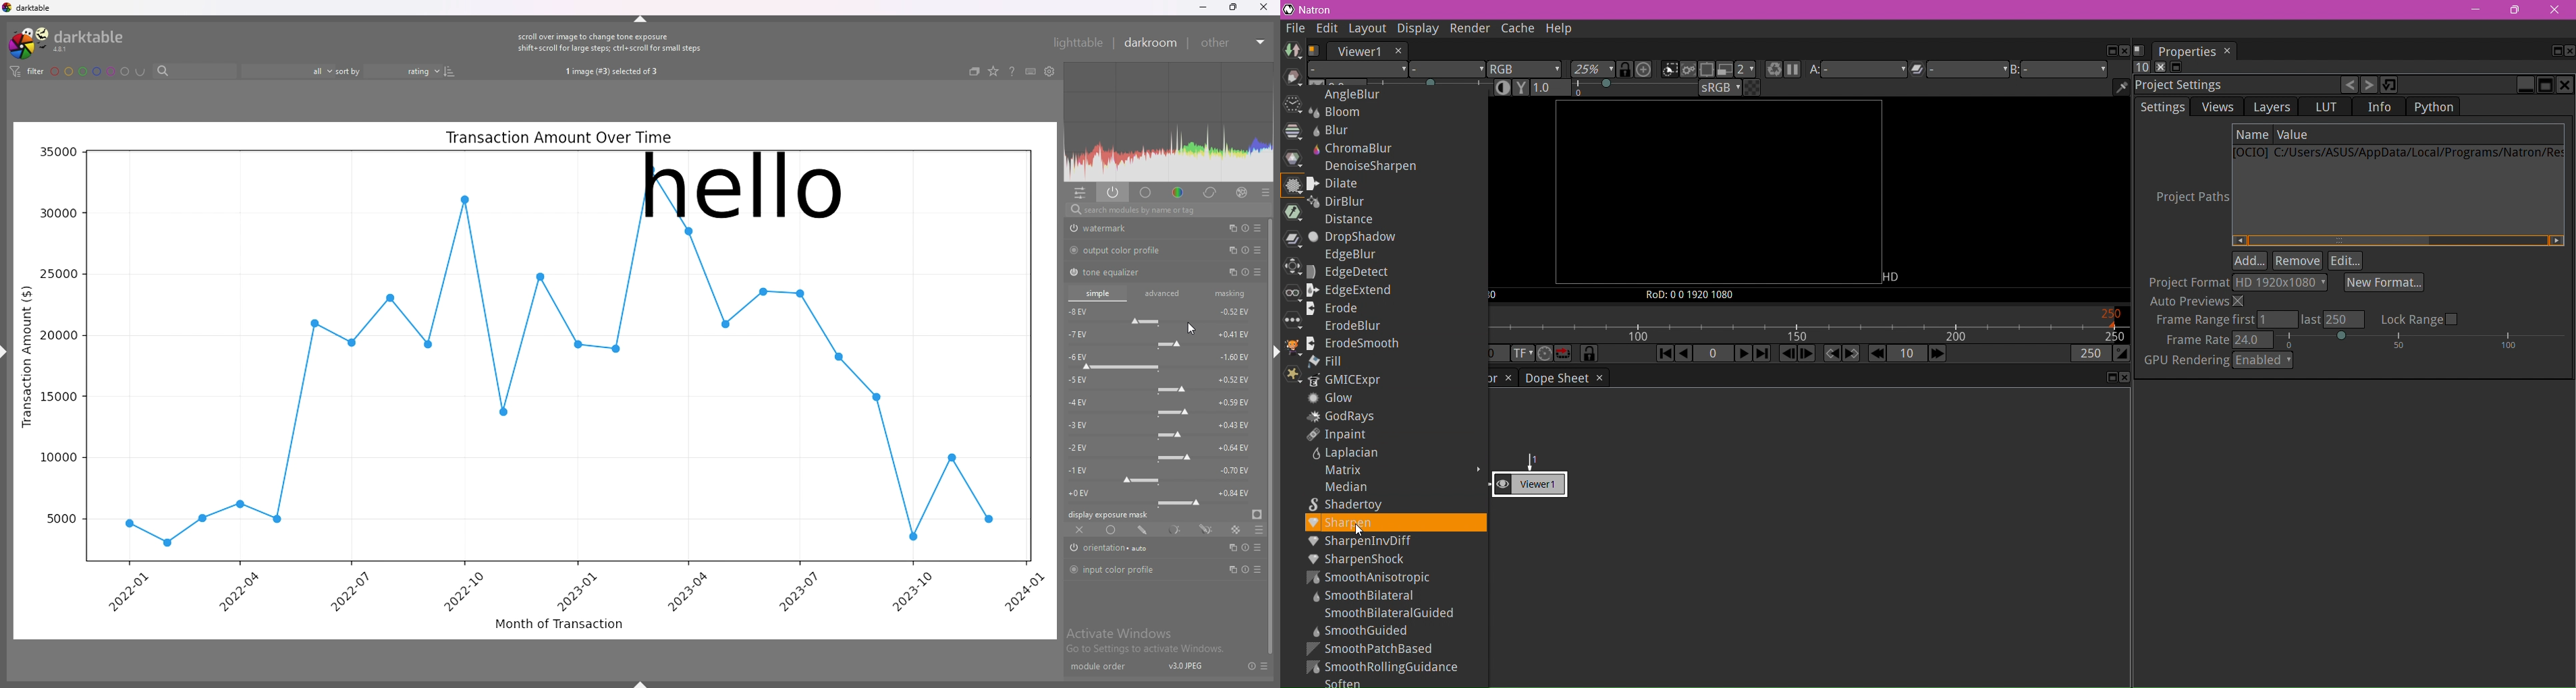 The height and width of the screenshot is (700, 2576). What do you see at coordinates (1448, 71) in the screenshot?
I see `Alpha channel` at bounding box center [1448, 71].